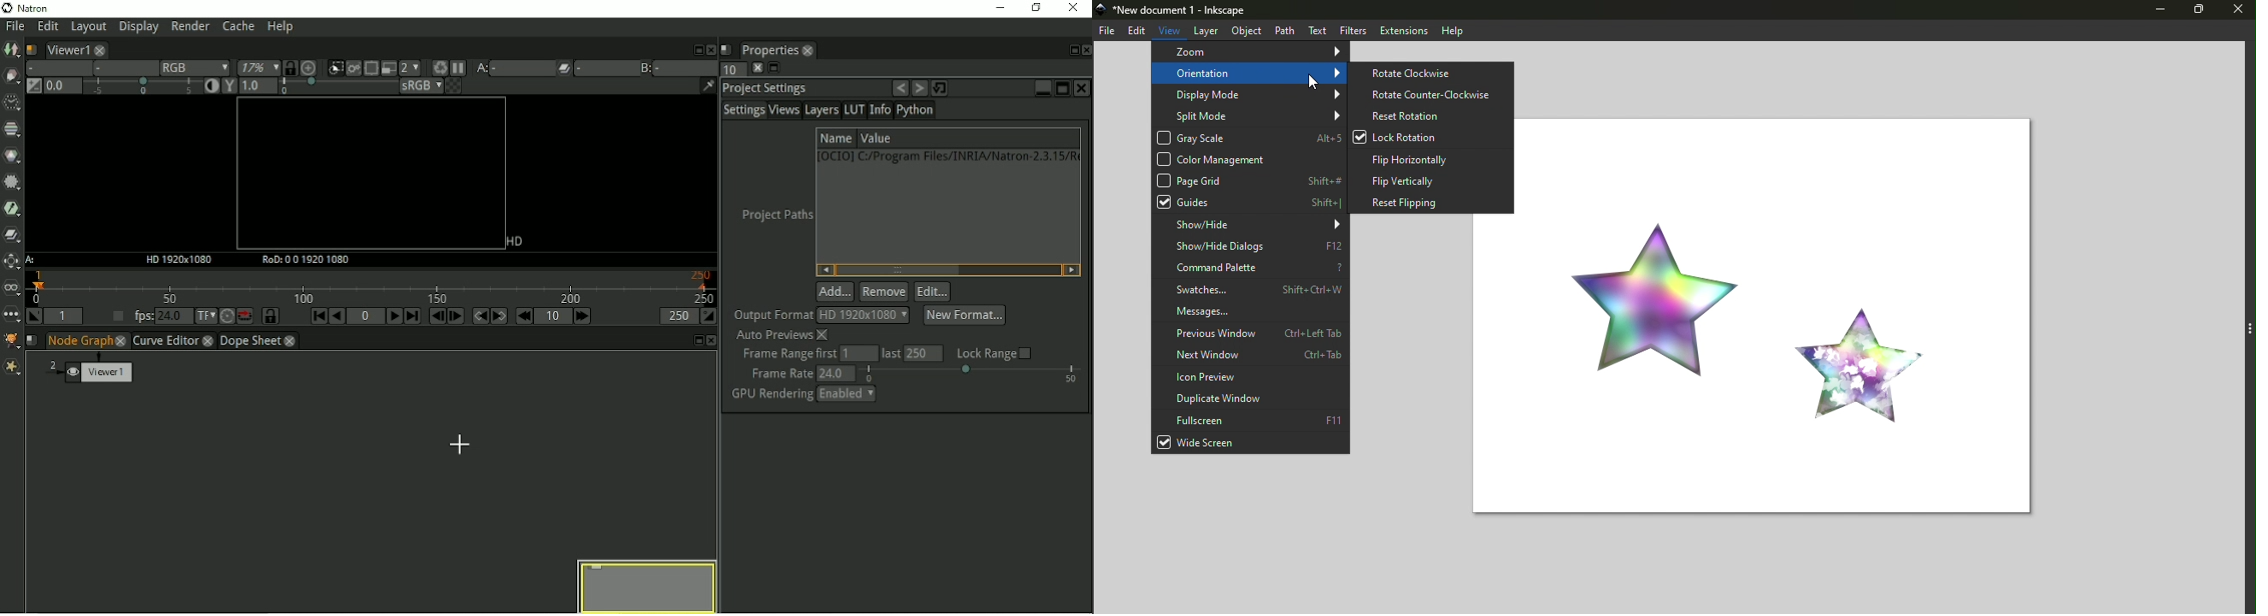 This screenshot has height=616, width=2268. I want to click on Display mode, so click(1250, 95).